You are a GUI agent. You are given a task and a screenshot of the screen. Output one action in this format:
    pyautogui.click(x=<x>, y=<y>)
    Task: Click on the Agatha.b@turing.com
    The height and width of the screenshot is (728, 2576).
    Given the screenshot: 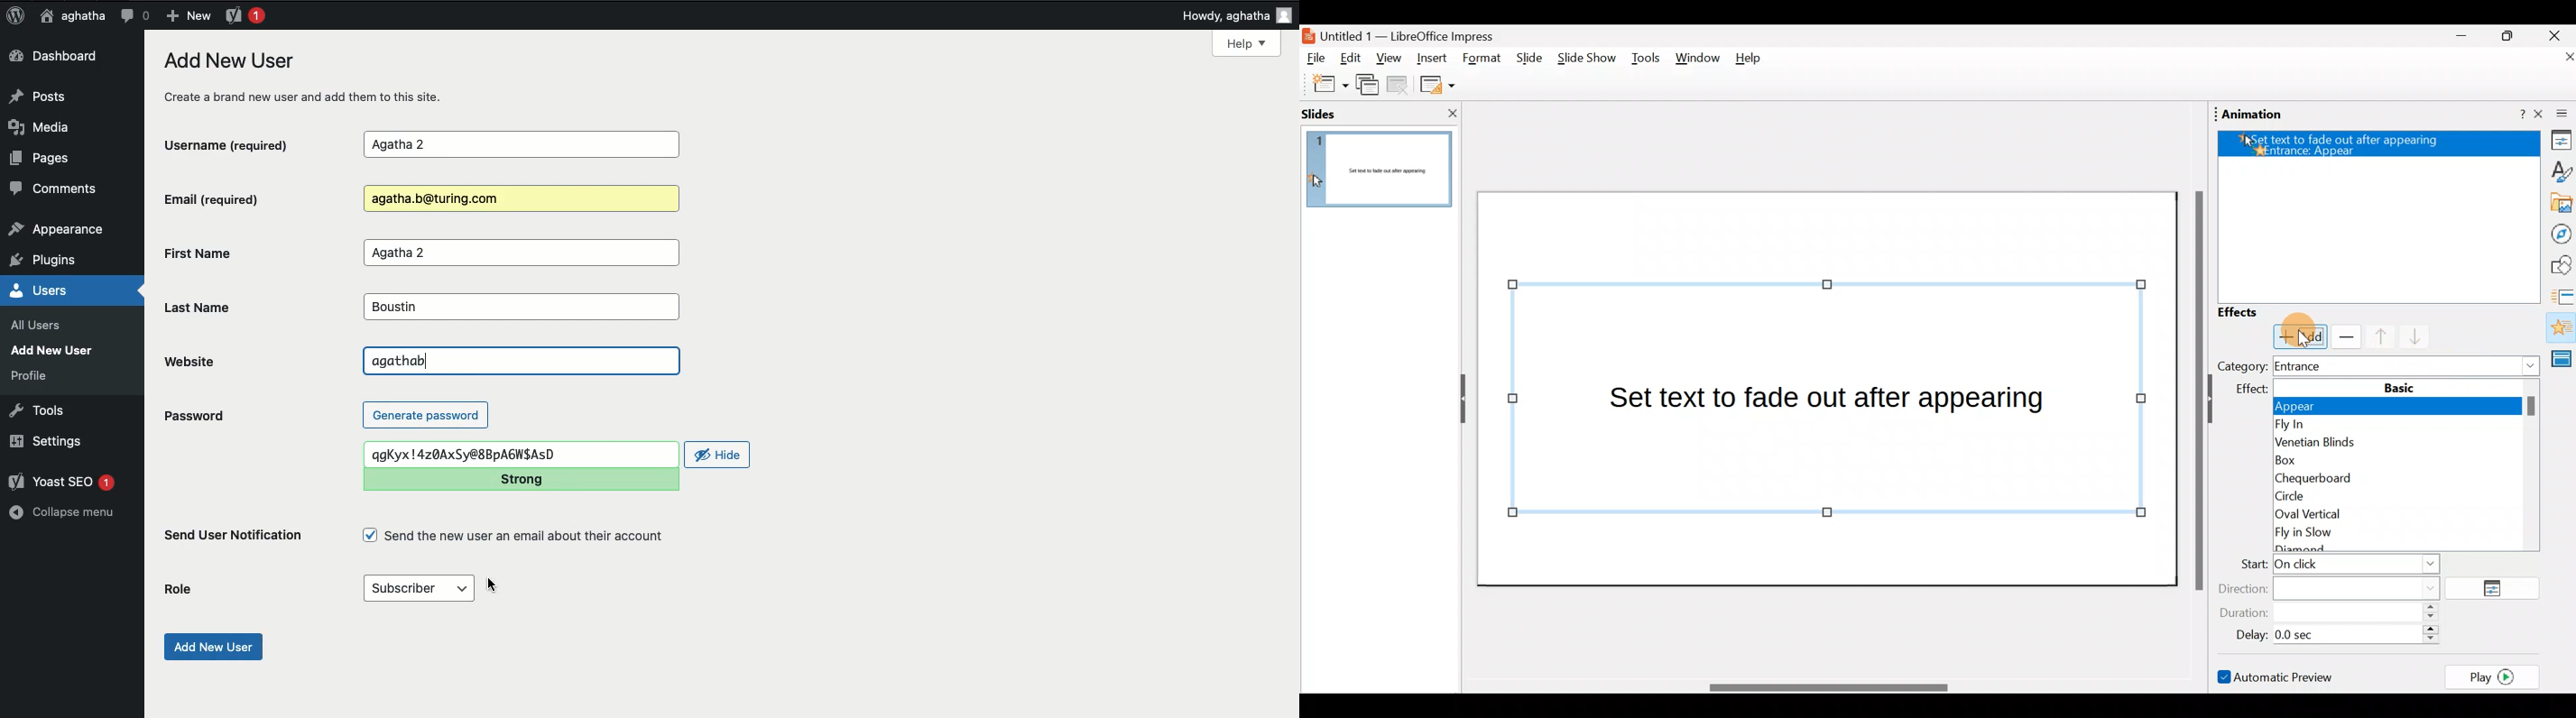 What is the action you would take?
    pyautogui.click(x=518, y=199)
    